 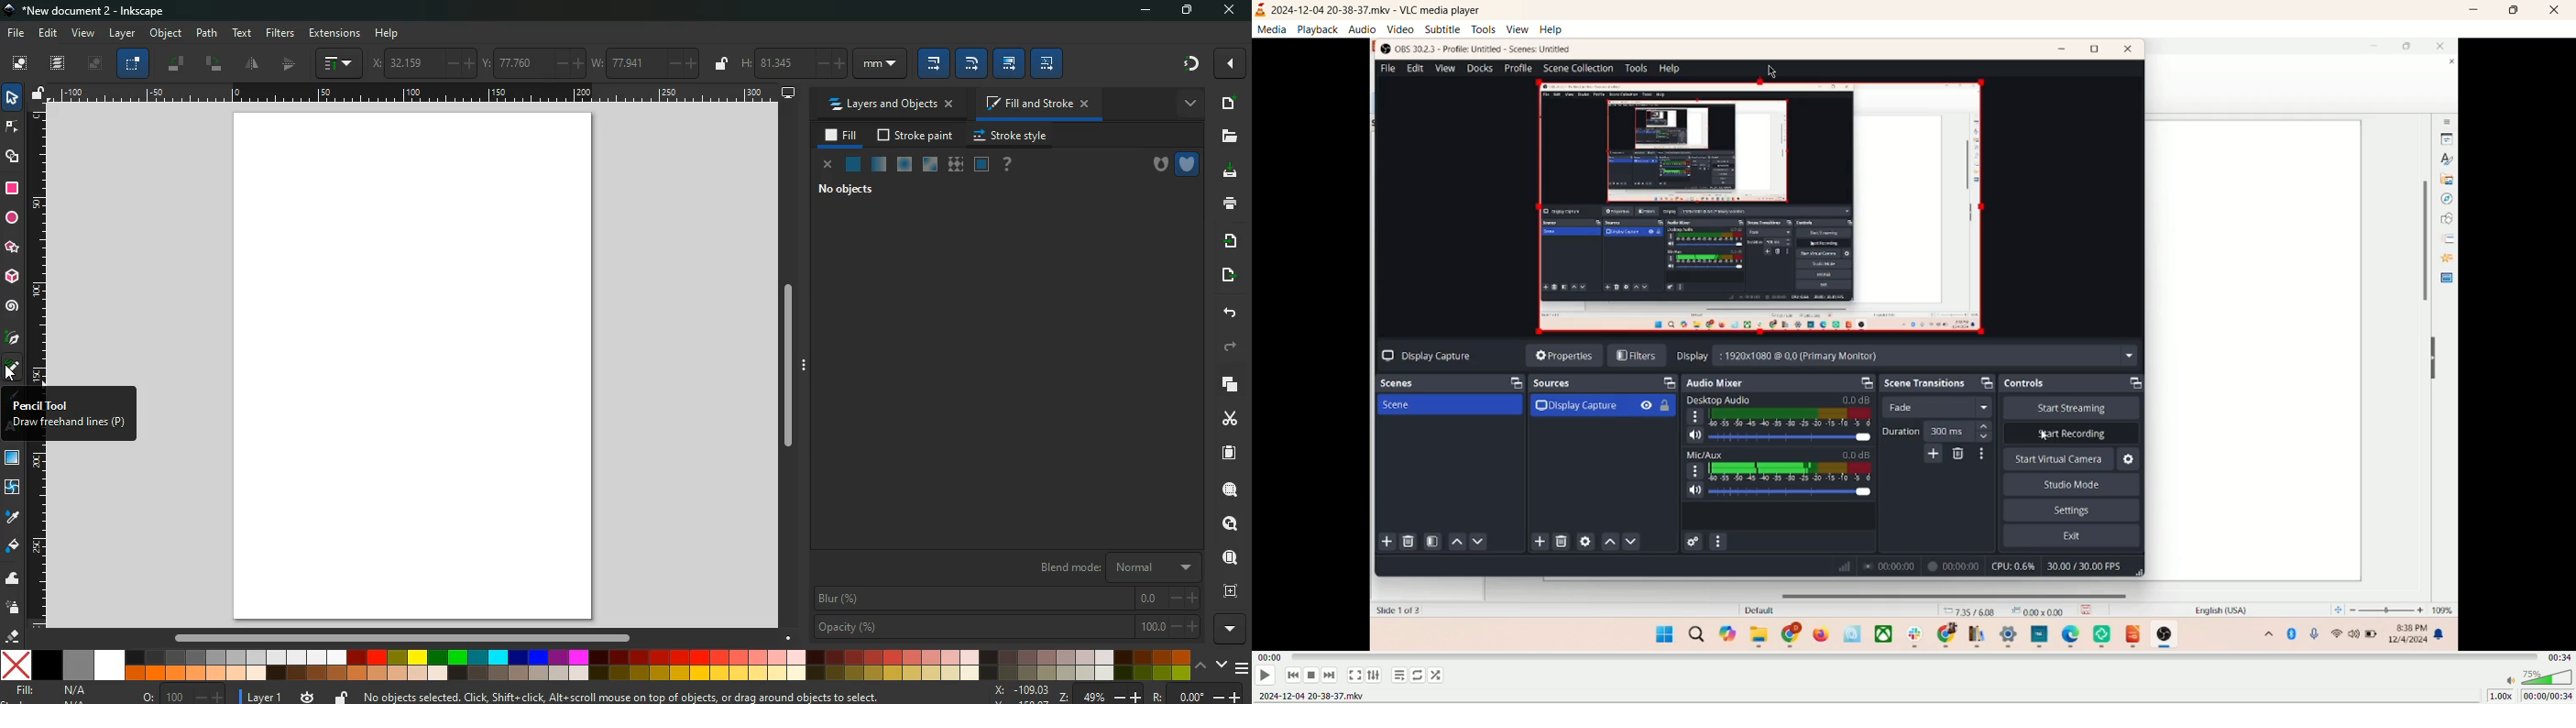 I want to click on help, so click(x=388, y=33).